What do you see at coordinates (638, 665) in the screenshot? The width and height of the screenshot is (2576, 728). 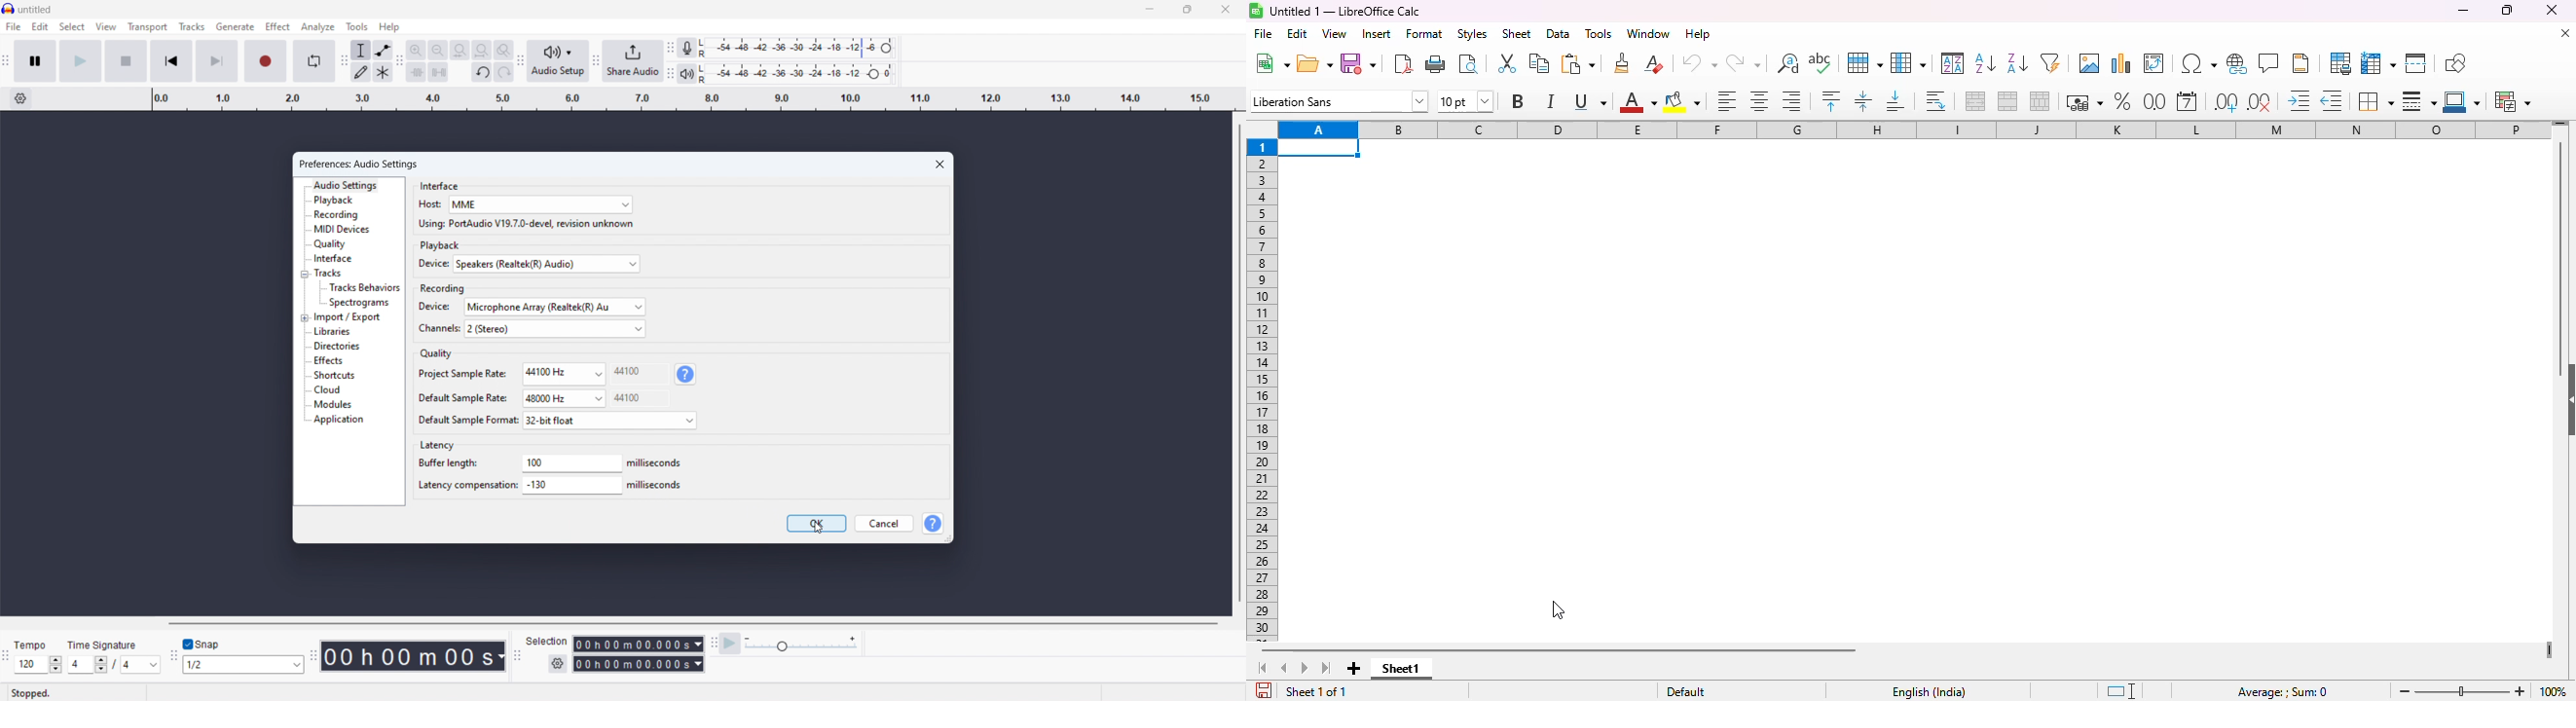 I see `end time` at bounding box center [638, 665].